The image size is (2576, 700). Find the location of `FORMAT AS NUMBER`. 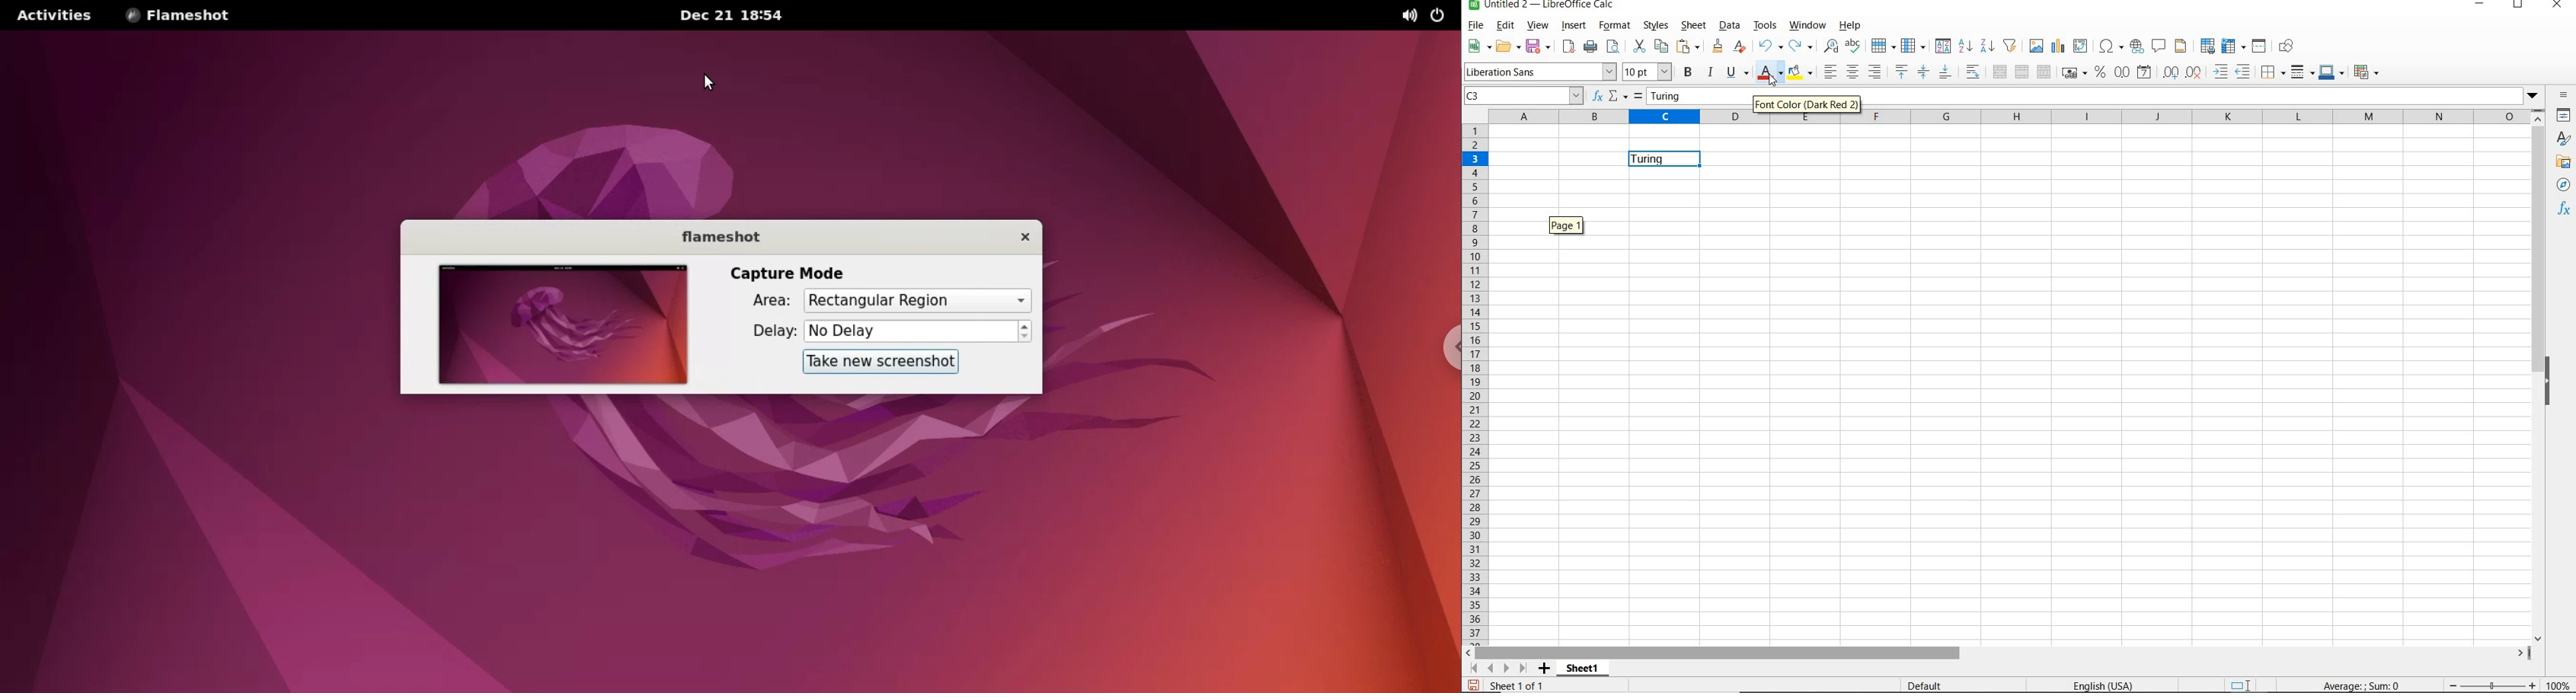

FORMAT AS NUMBER is located at coordinates (2123, 72).